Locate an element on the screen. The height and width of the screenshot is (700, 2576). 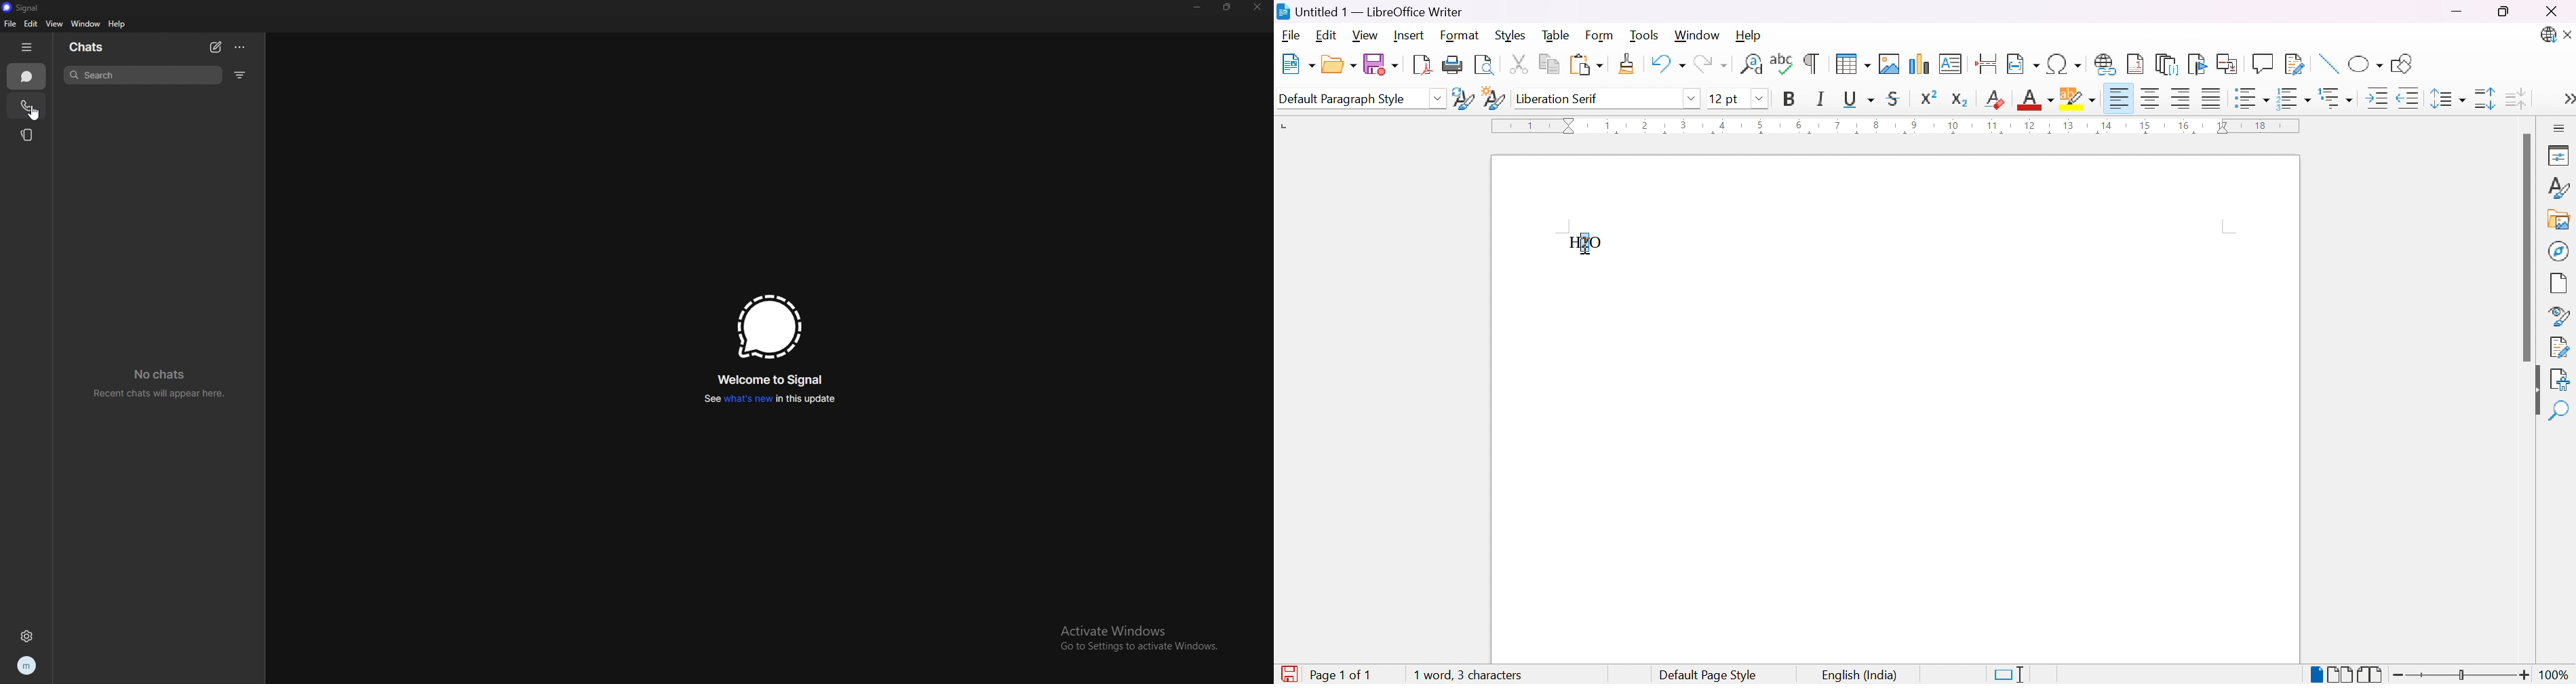
 is located at coordinates (1812, 64).